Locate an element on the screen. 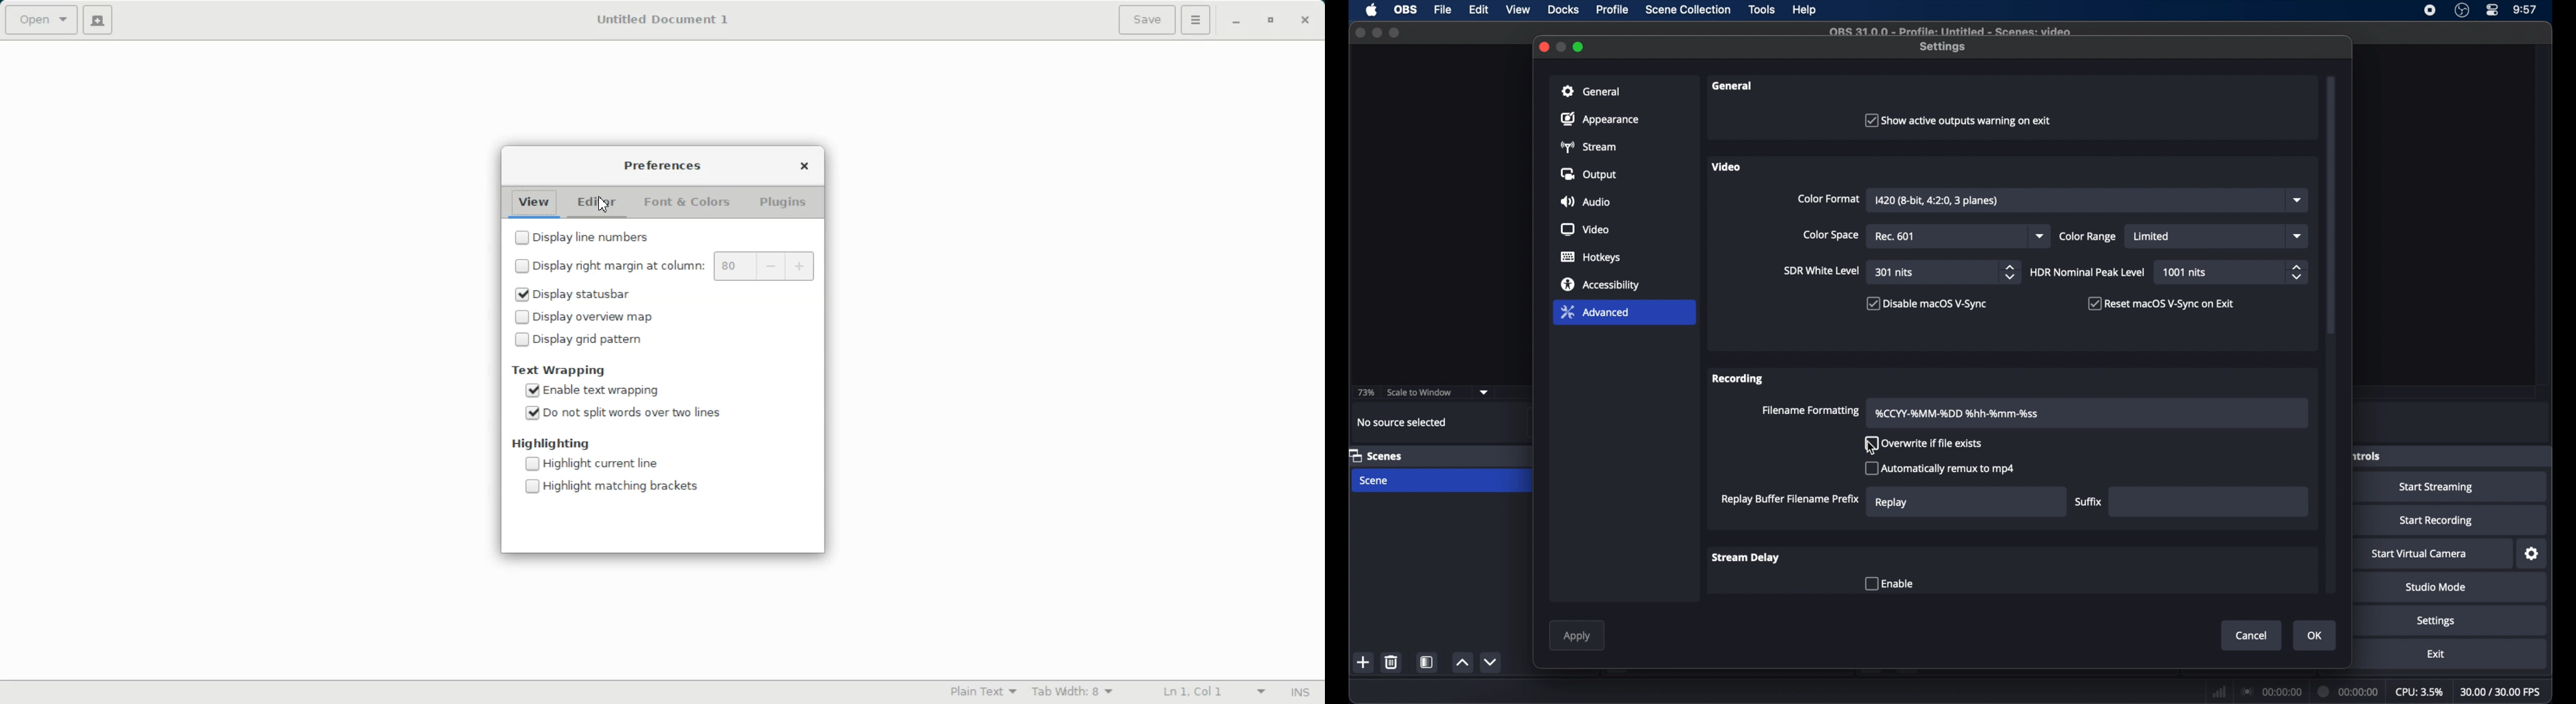 The height and width of the screenshot is (728, 2576). video is located at coordinates (1725, 167).